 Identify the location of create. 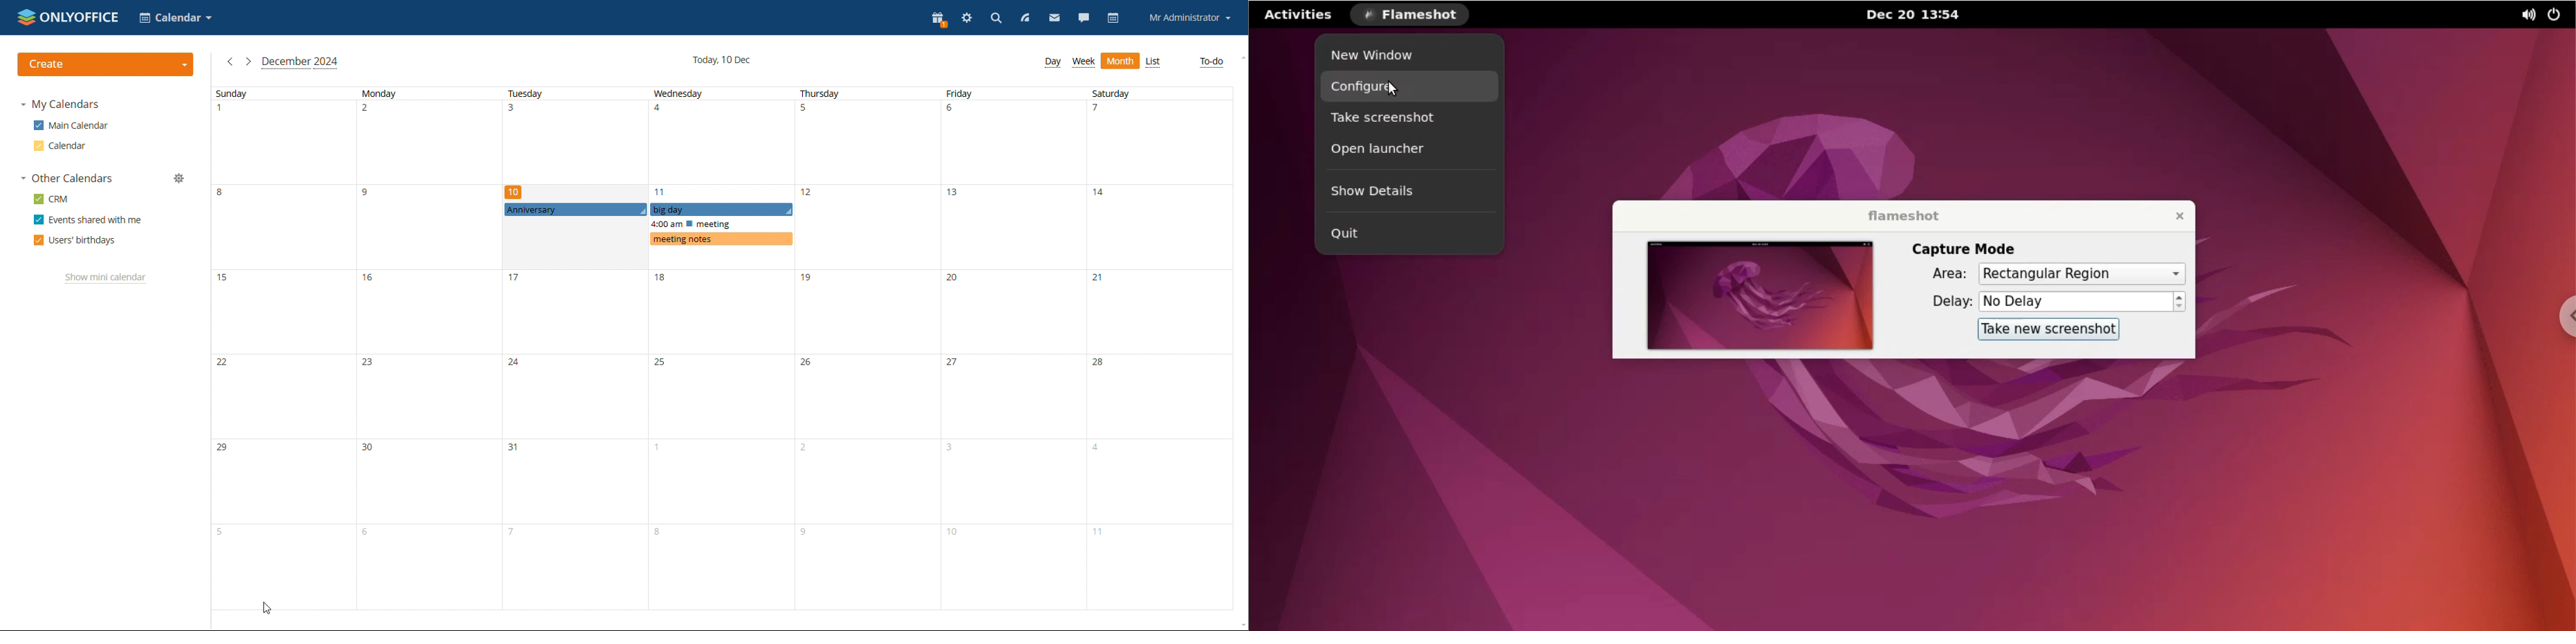
(109, 63).